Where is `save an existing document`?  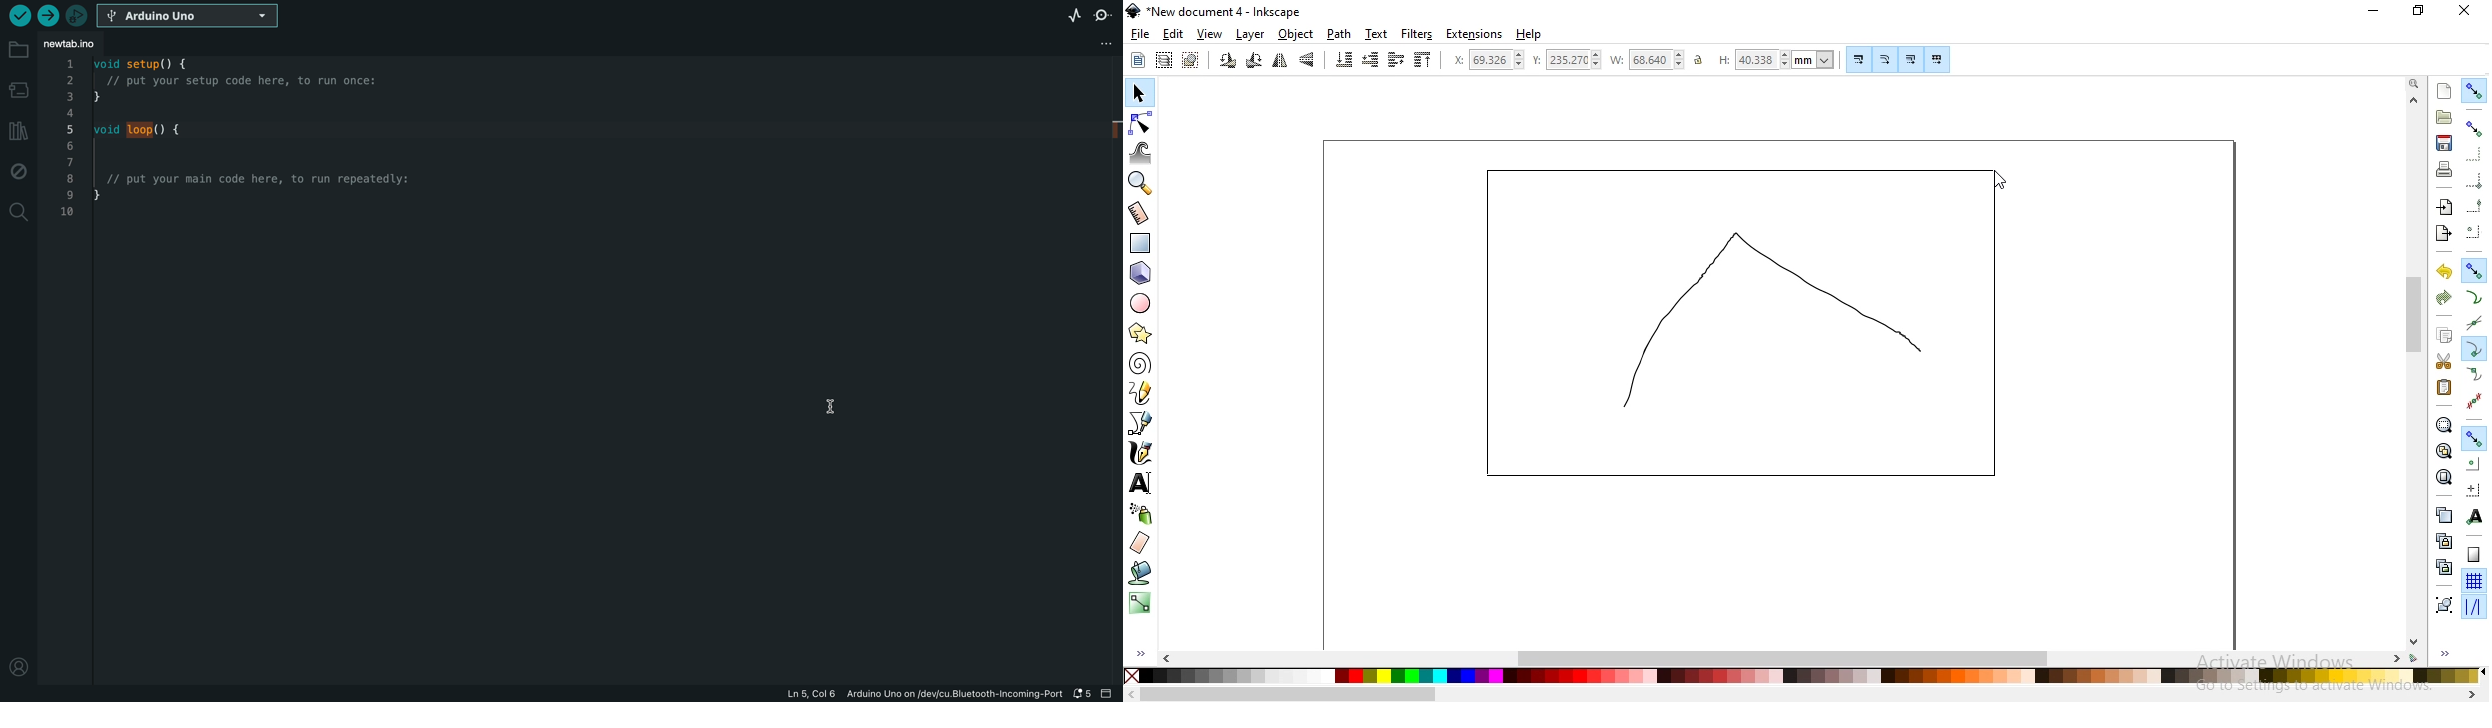
save an existing document is located at coordinates (2444, 142).